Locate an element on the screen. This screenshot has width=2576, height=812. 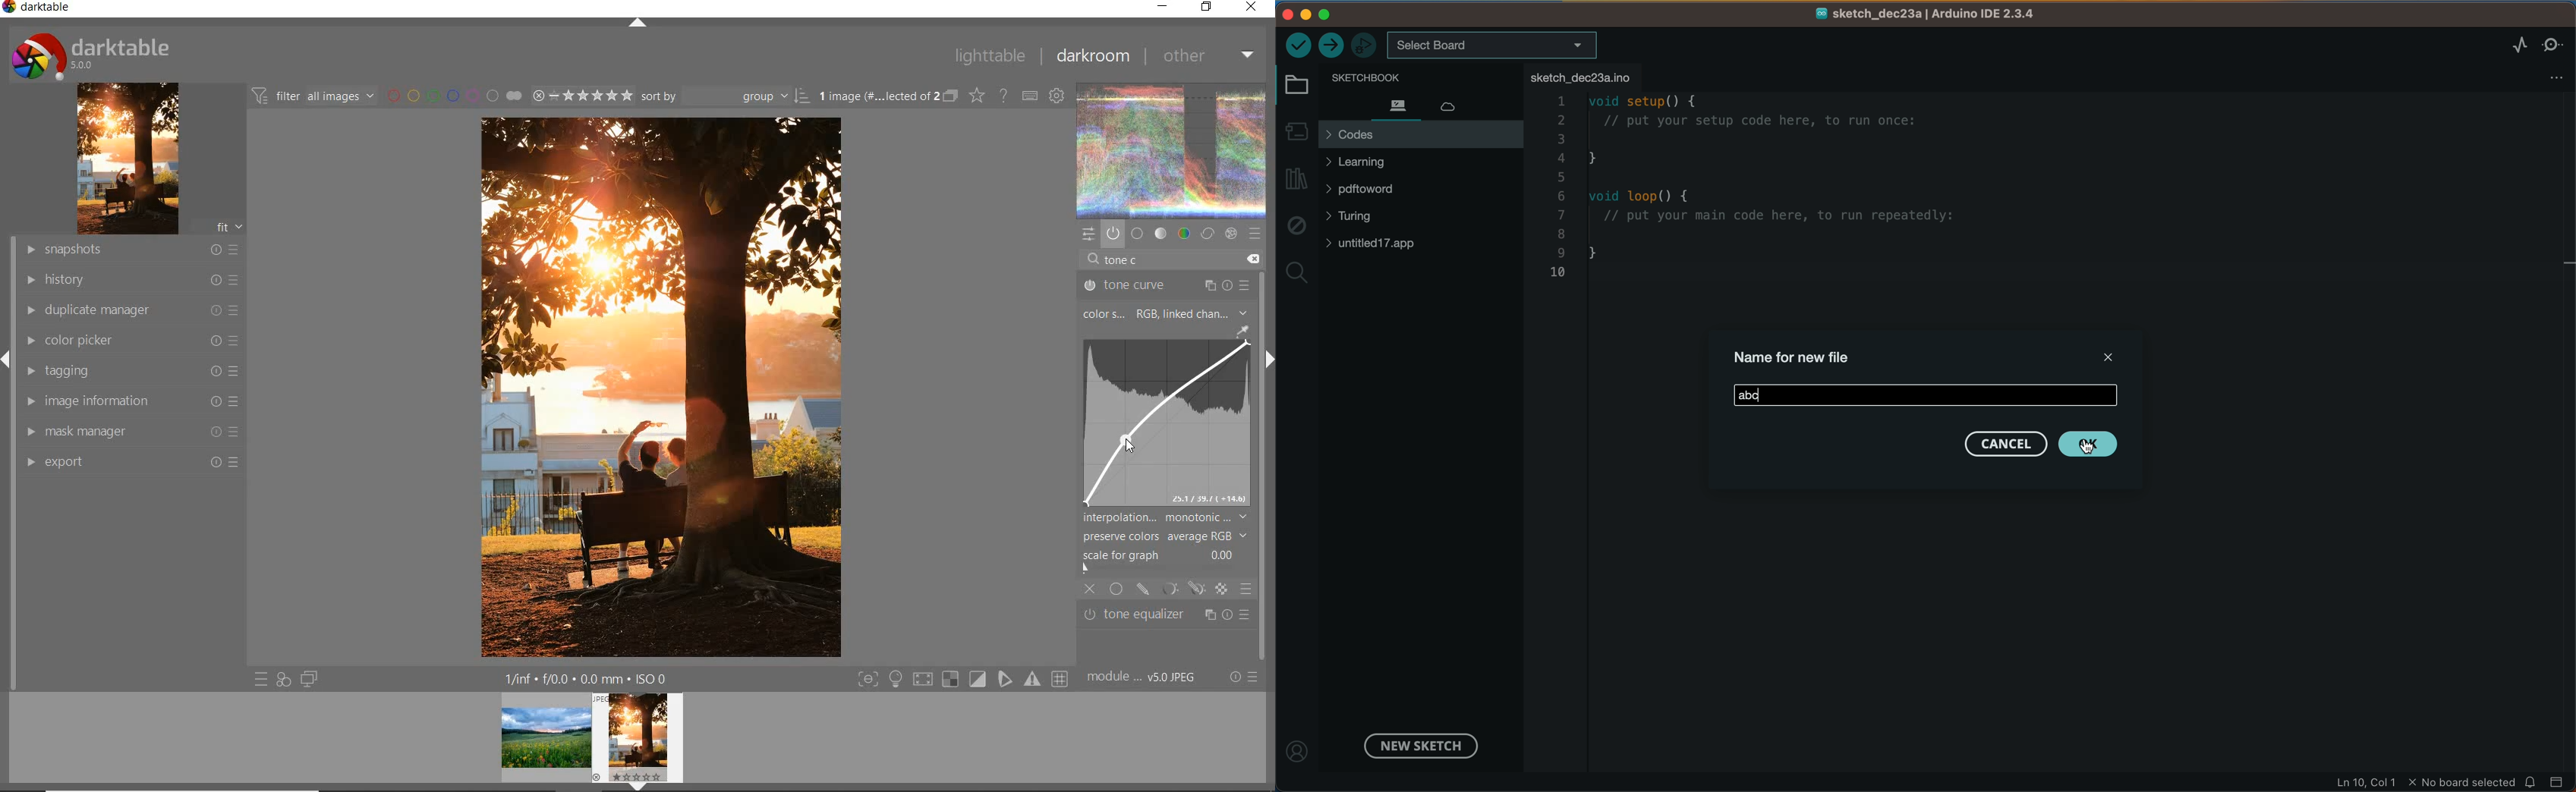
duplicate manager is located at coordinates (125, 310).